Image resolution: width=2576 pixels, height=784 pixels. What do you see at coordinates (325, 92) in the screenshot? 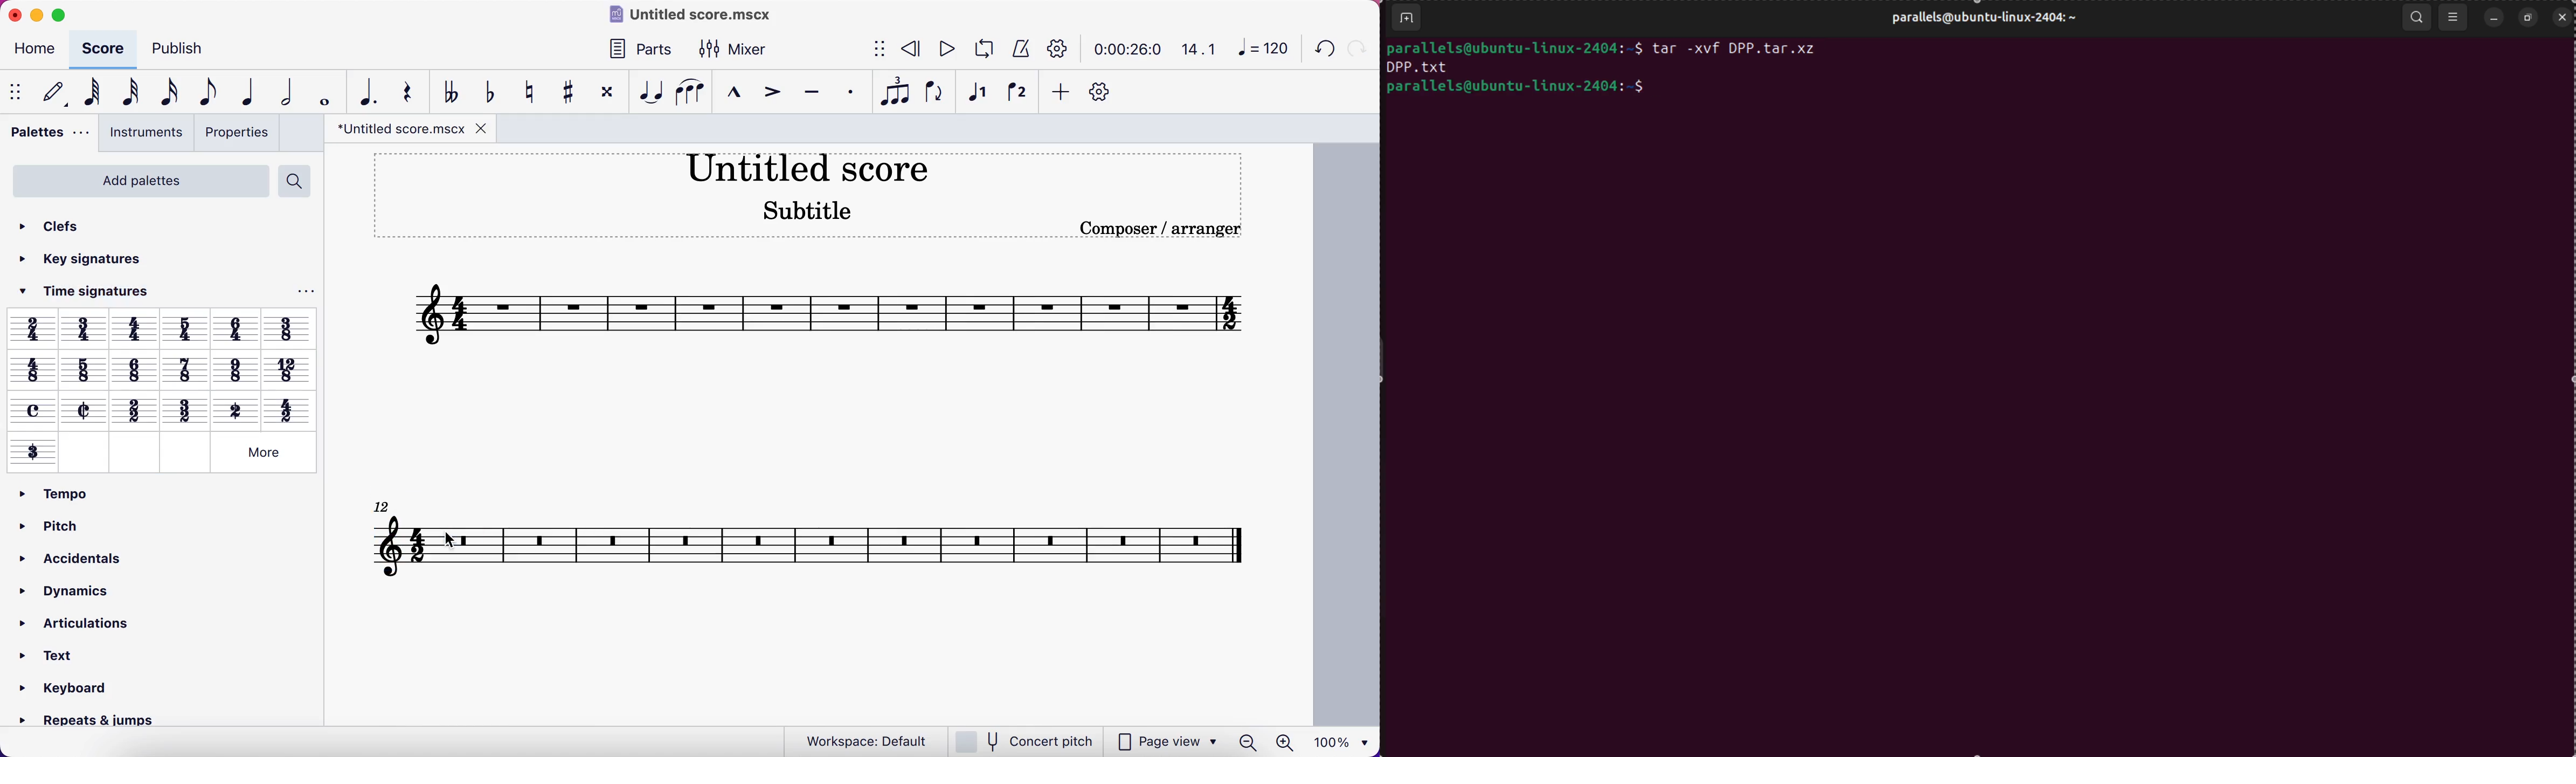
I see `whole note` at bounding box center [325, 92].